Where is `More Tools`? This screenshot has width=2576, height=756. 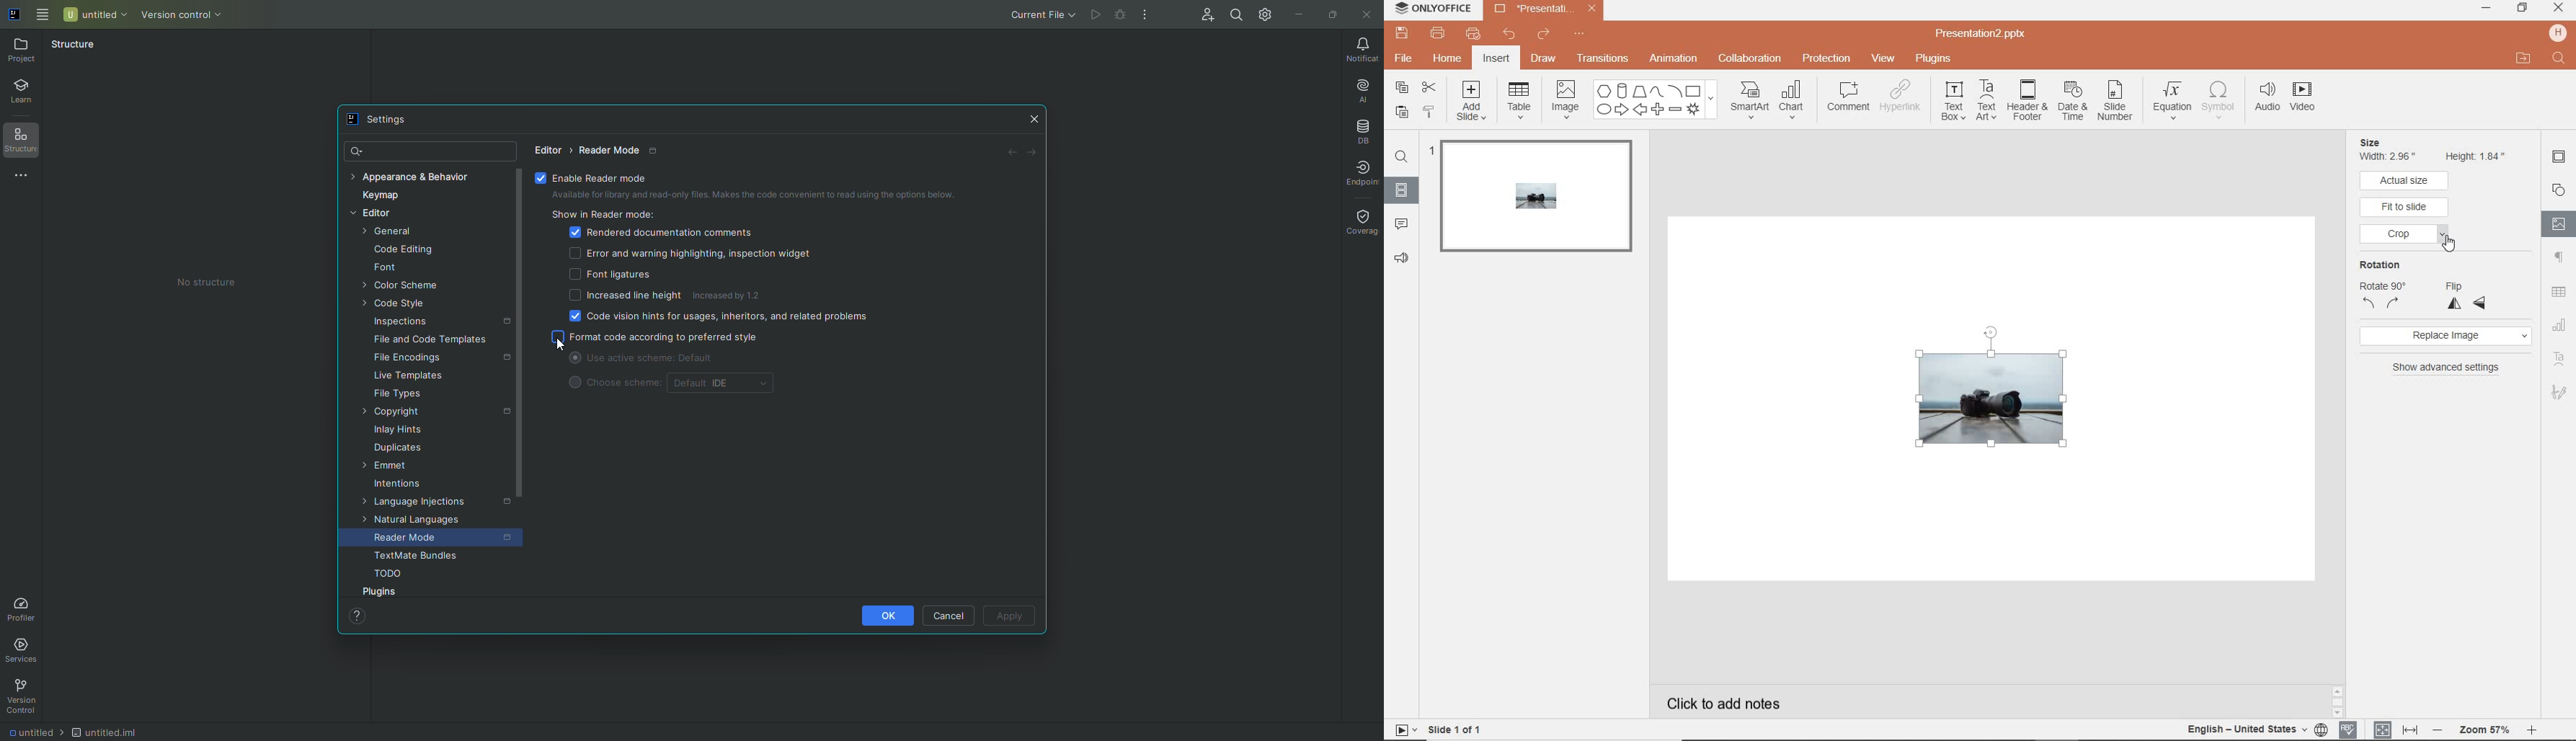 More Tools is located at coordinates (26, 178).